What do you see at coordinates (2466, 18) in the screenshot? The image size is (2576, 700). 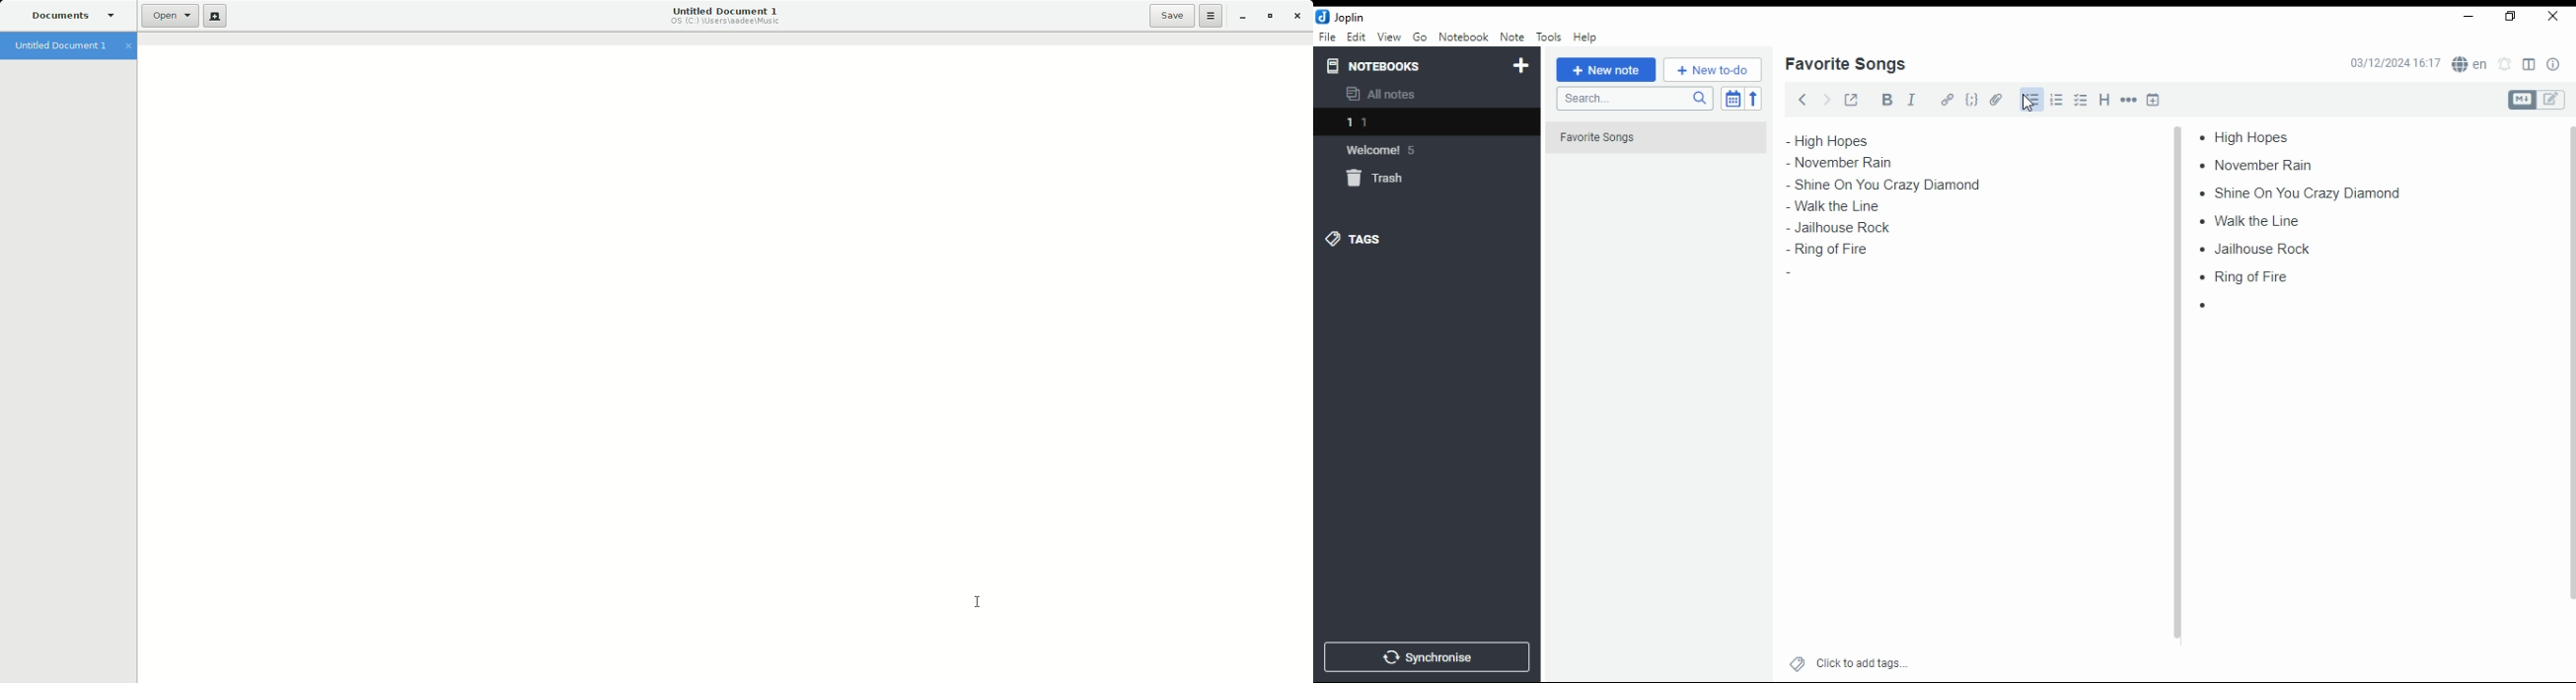 I see `minimize` at bounding box center [2466, 18].